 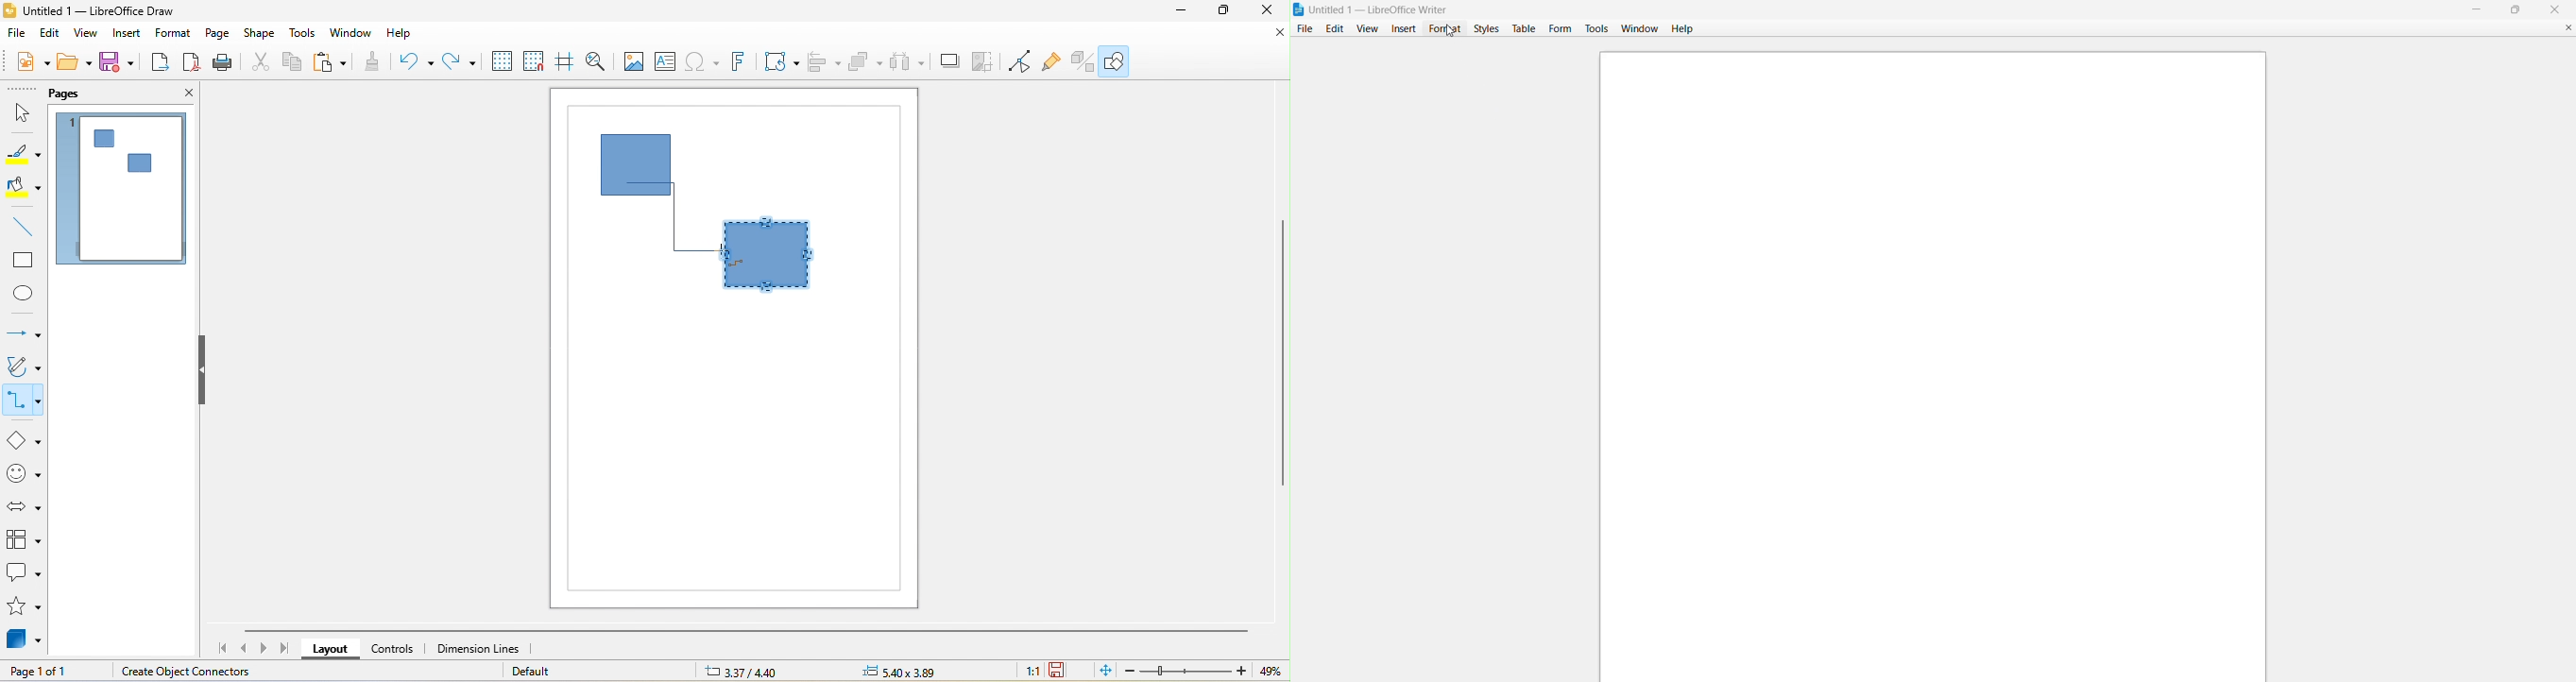 What do you see at coordinates (1305, 29) in the screenshot?
I see `file` at bounding box center [1305, 29].